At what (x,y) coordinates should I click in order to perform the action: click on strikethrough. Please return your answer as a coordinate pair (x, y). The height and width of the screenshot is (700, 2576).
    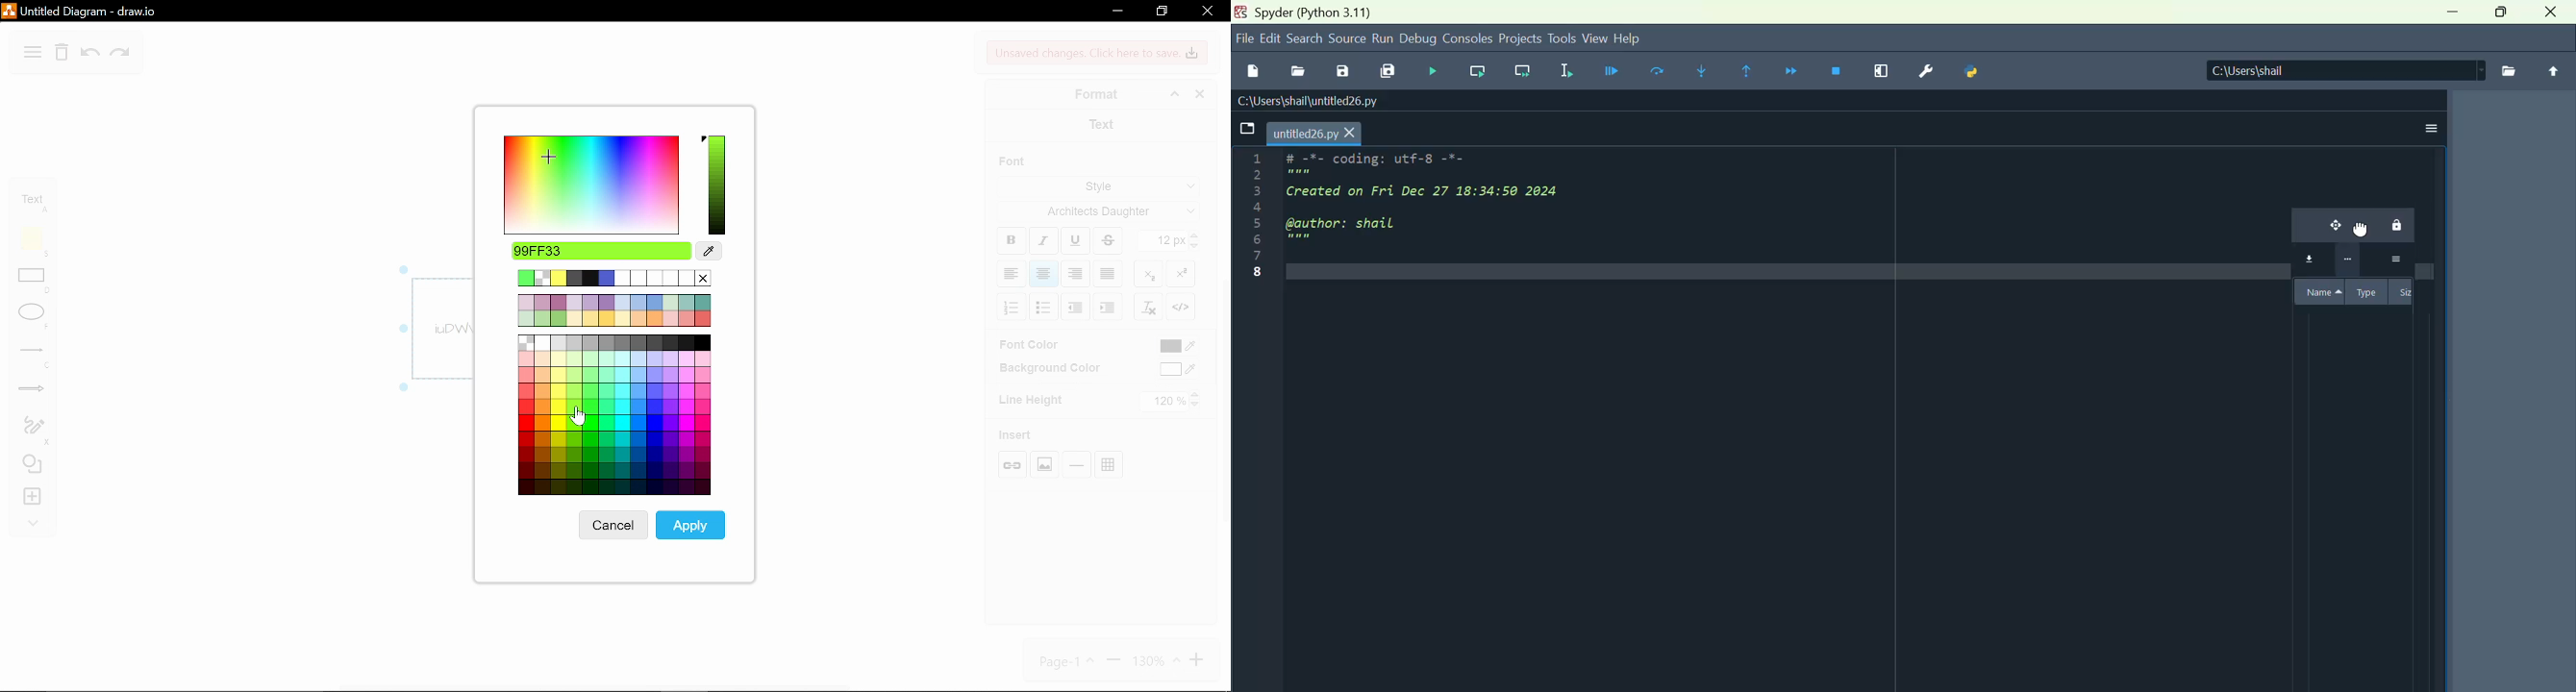
    Looking at the image, I should click on (1108, 240).